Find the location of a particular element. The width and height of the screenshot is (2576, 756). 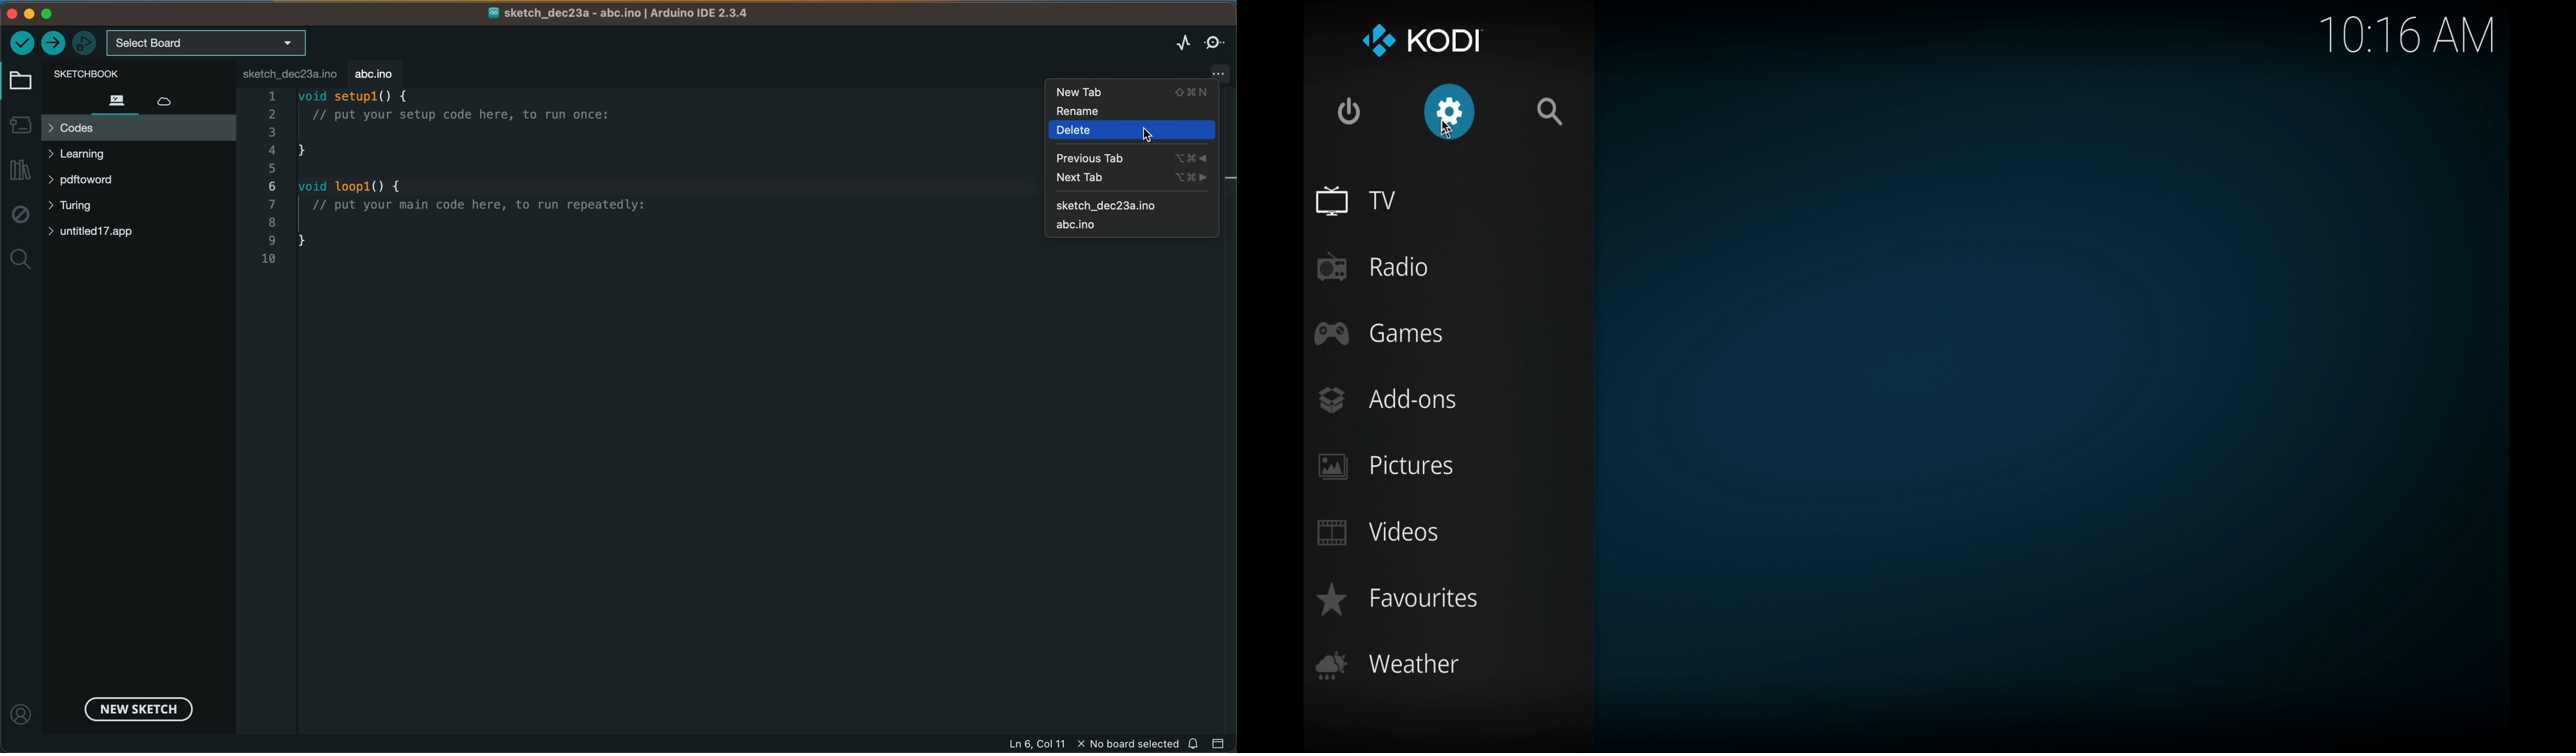

games is located at coordinates (1380, 333).